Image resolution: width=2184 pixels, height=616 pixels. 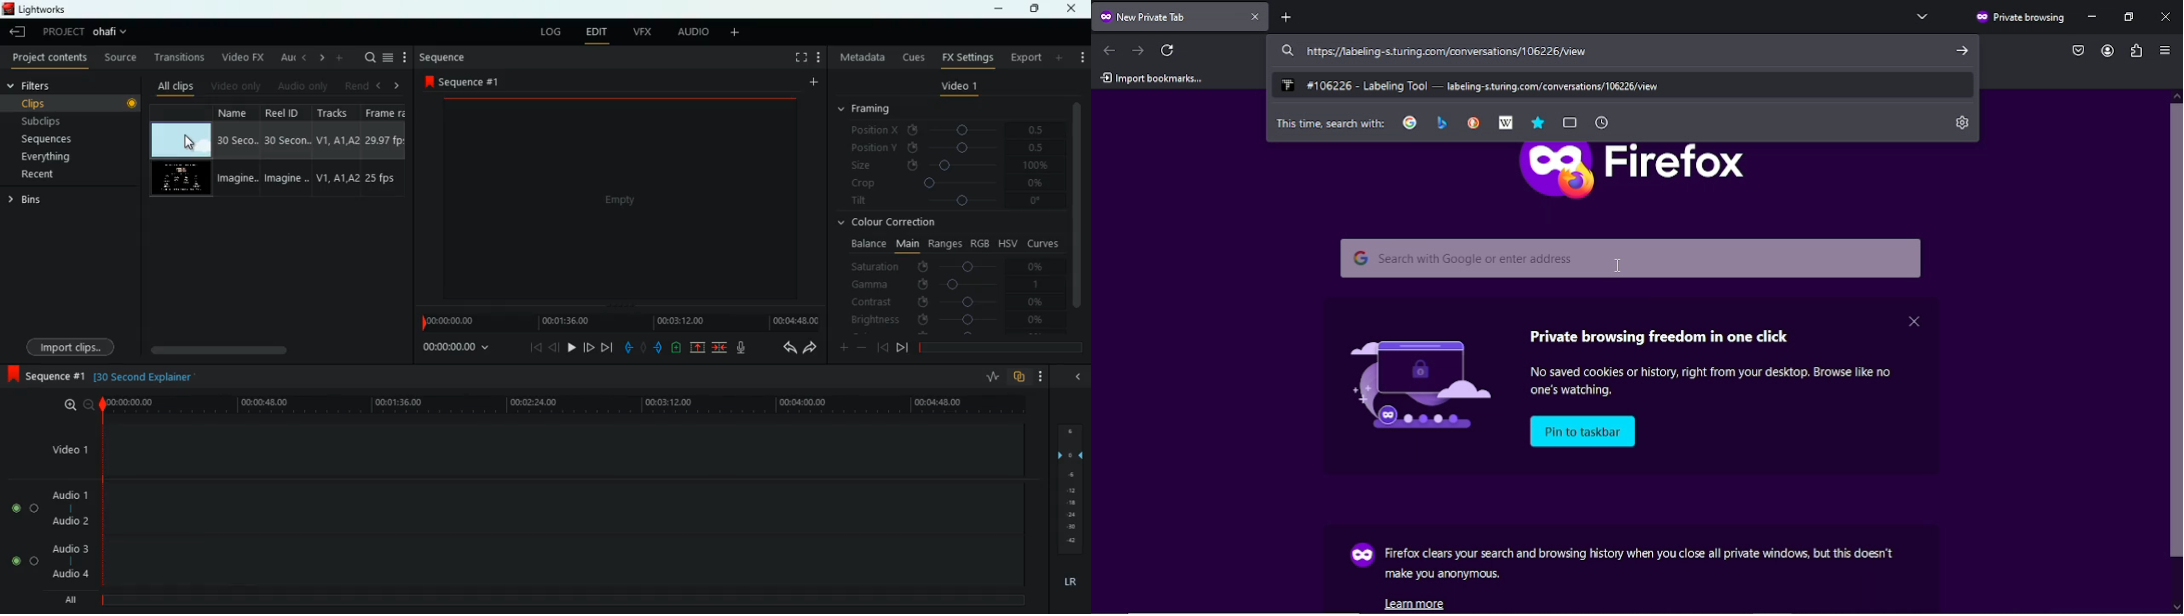 What do you see at coordinates (18, 32) in the screenshot?
I see `leave` at bounding box center [18, 32].